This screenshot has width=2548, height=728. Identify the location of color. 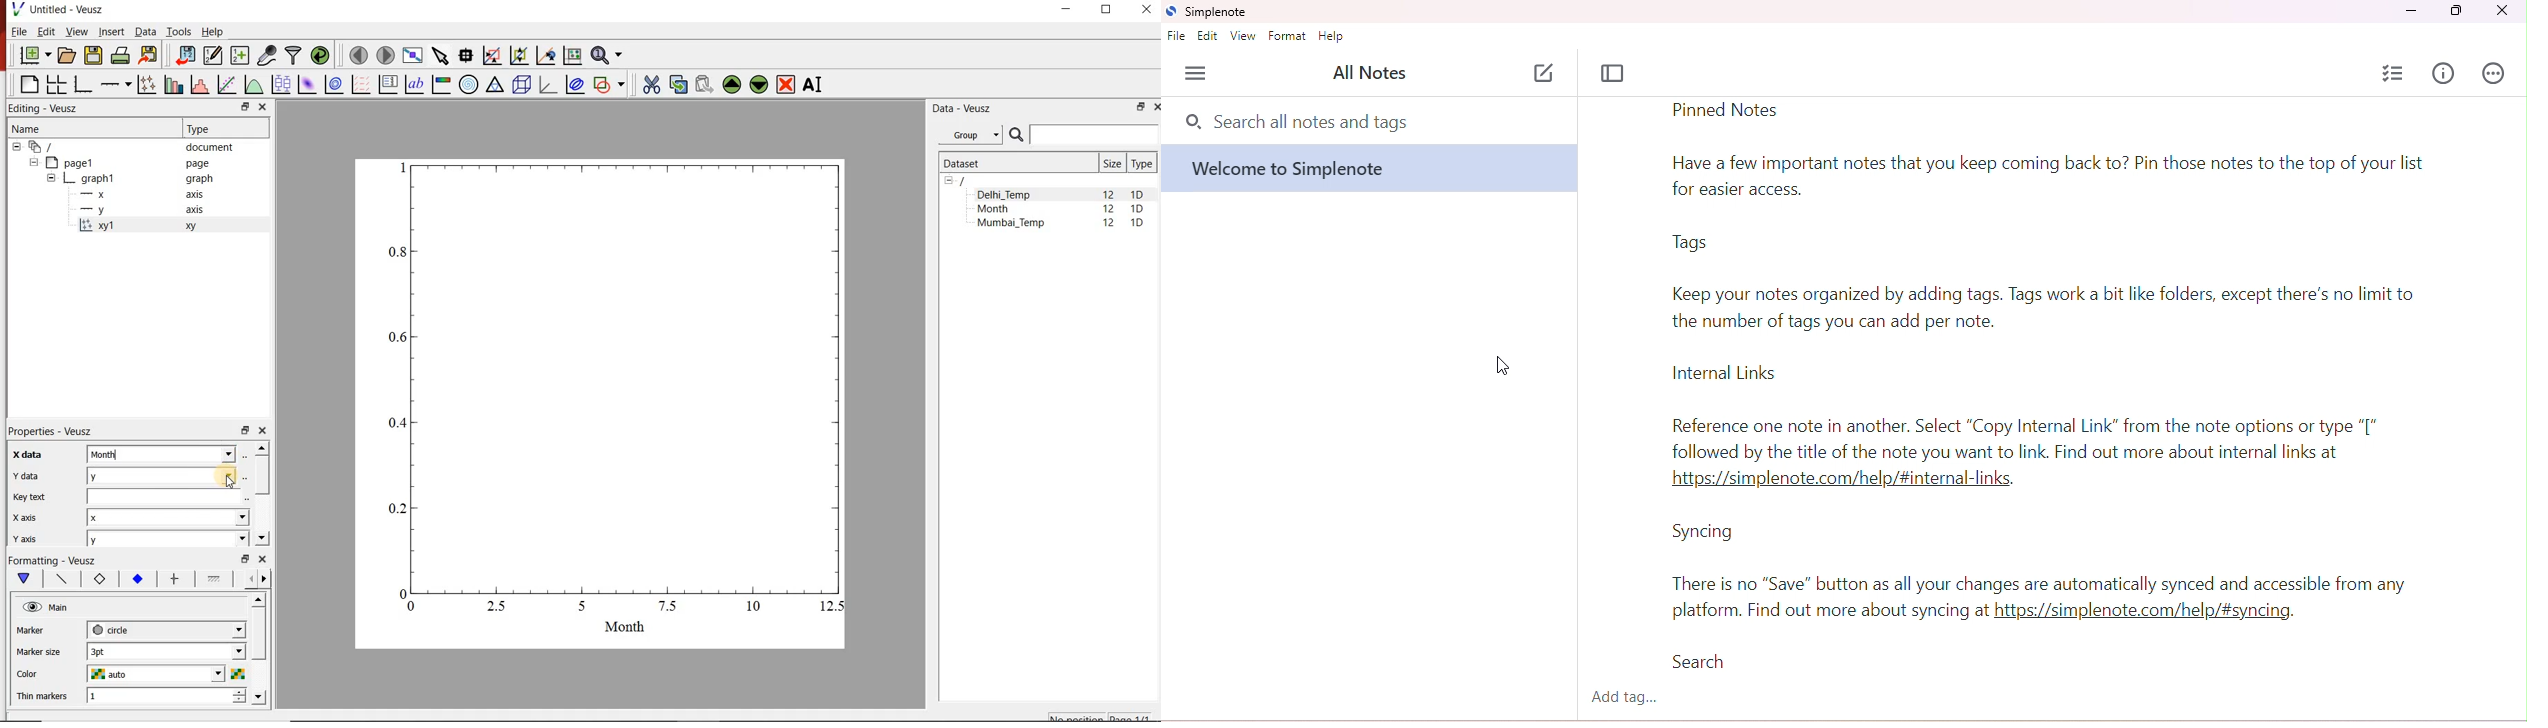
(39, 674).